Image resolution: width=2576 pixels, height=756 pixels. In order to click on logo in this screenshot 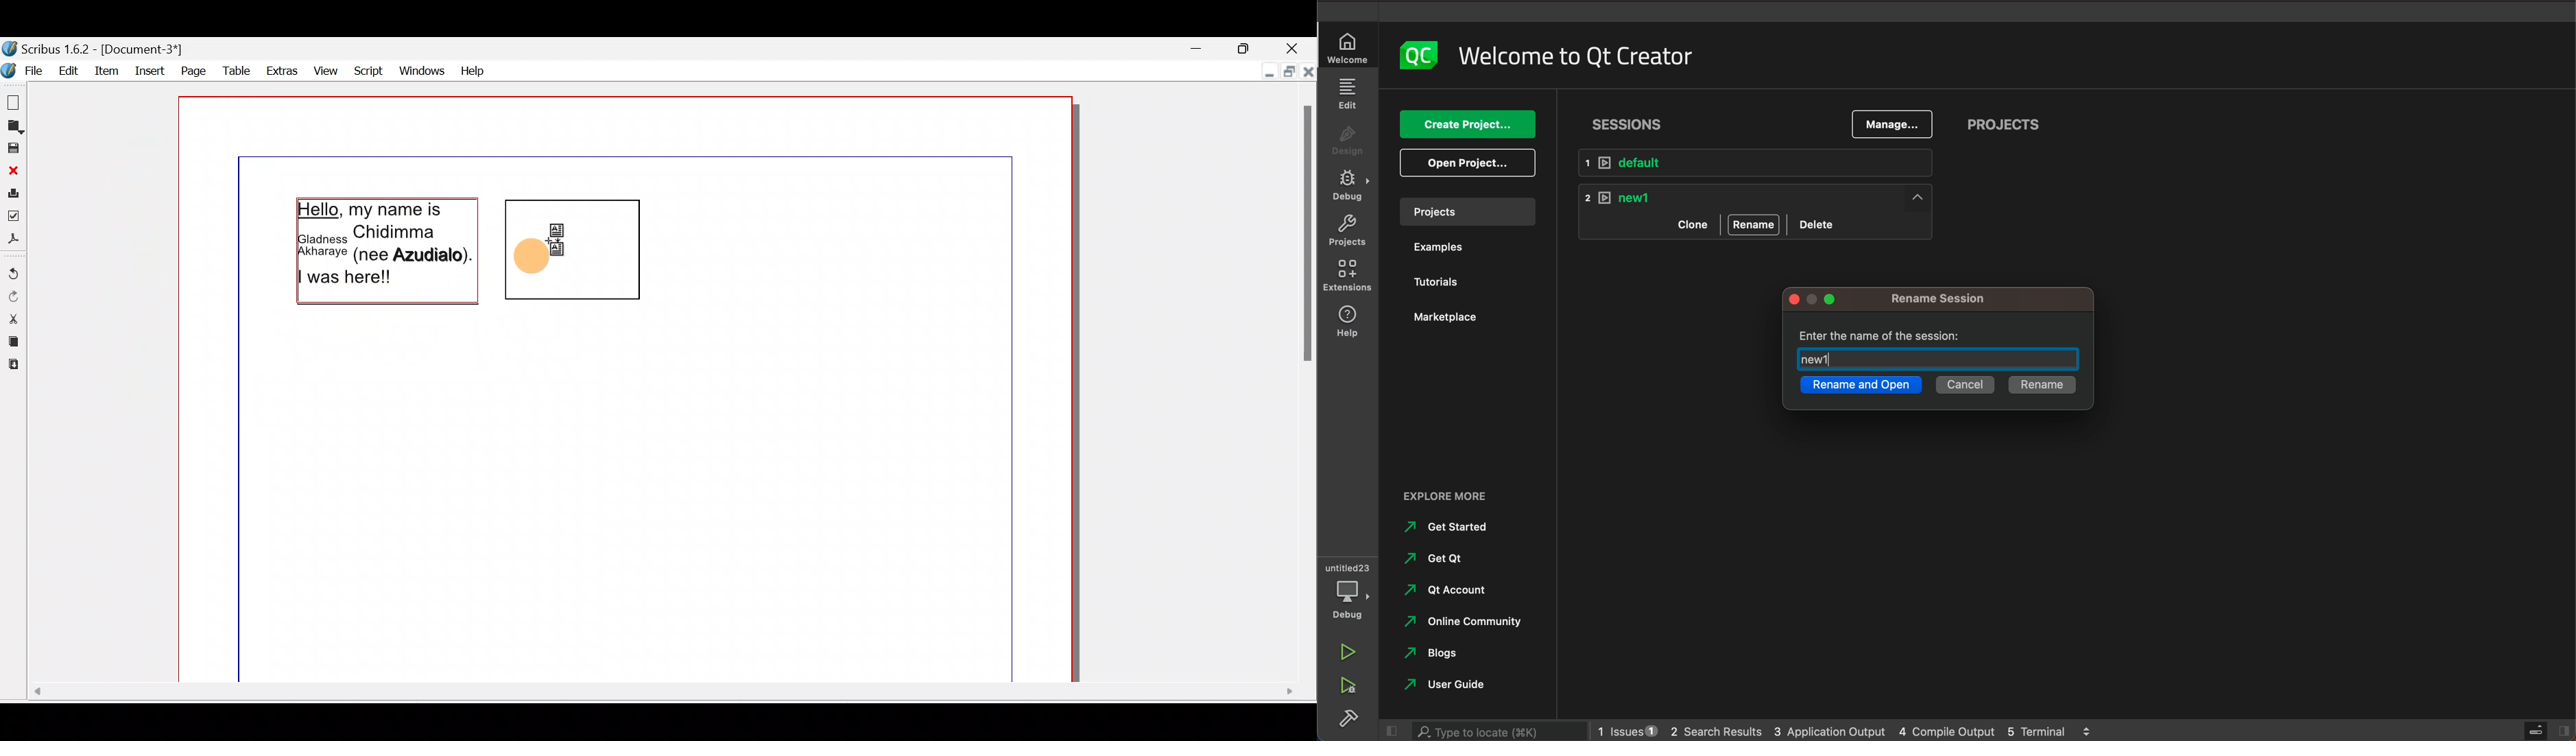, I will do `click(1412, 56)`.